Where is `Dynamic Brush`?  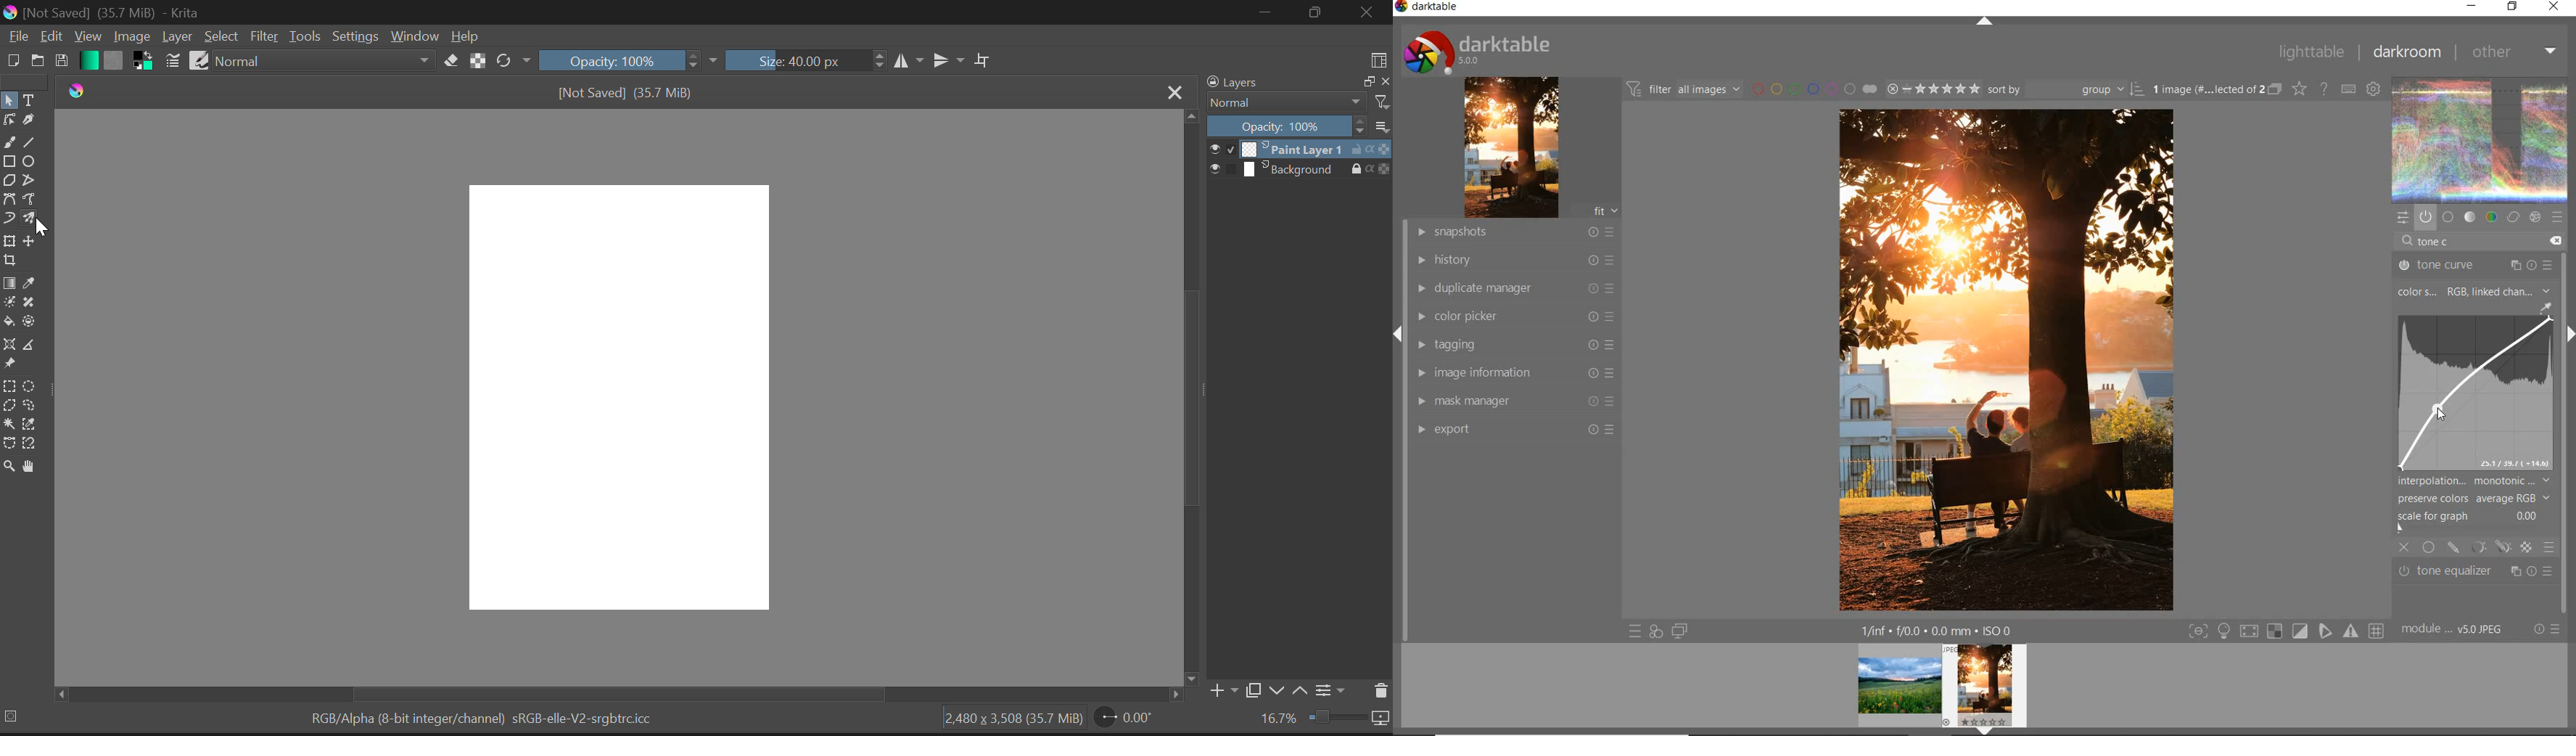 Dynamic Brush is located at coordinates (9, 220).